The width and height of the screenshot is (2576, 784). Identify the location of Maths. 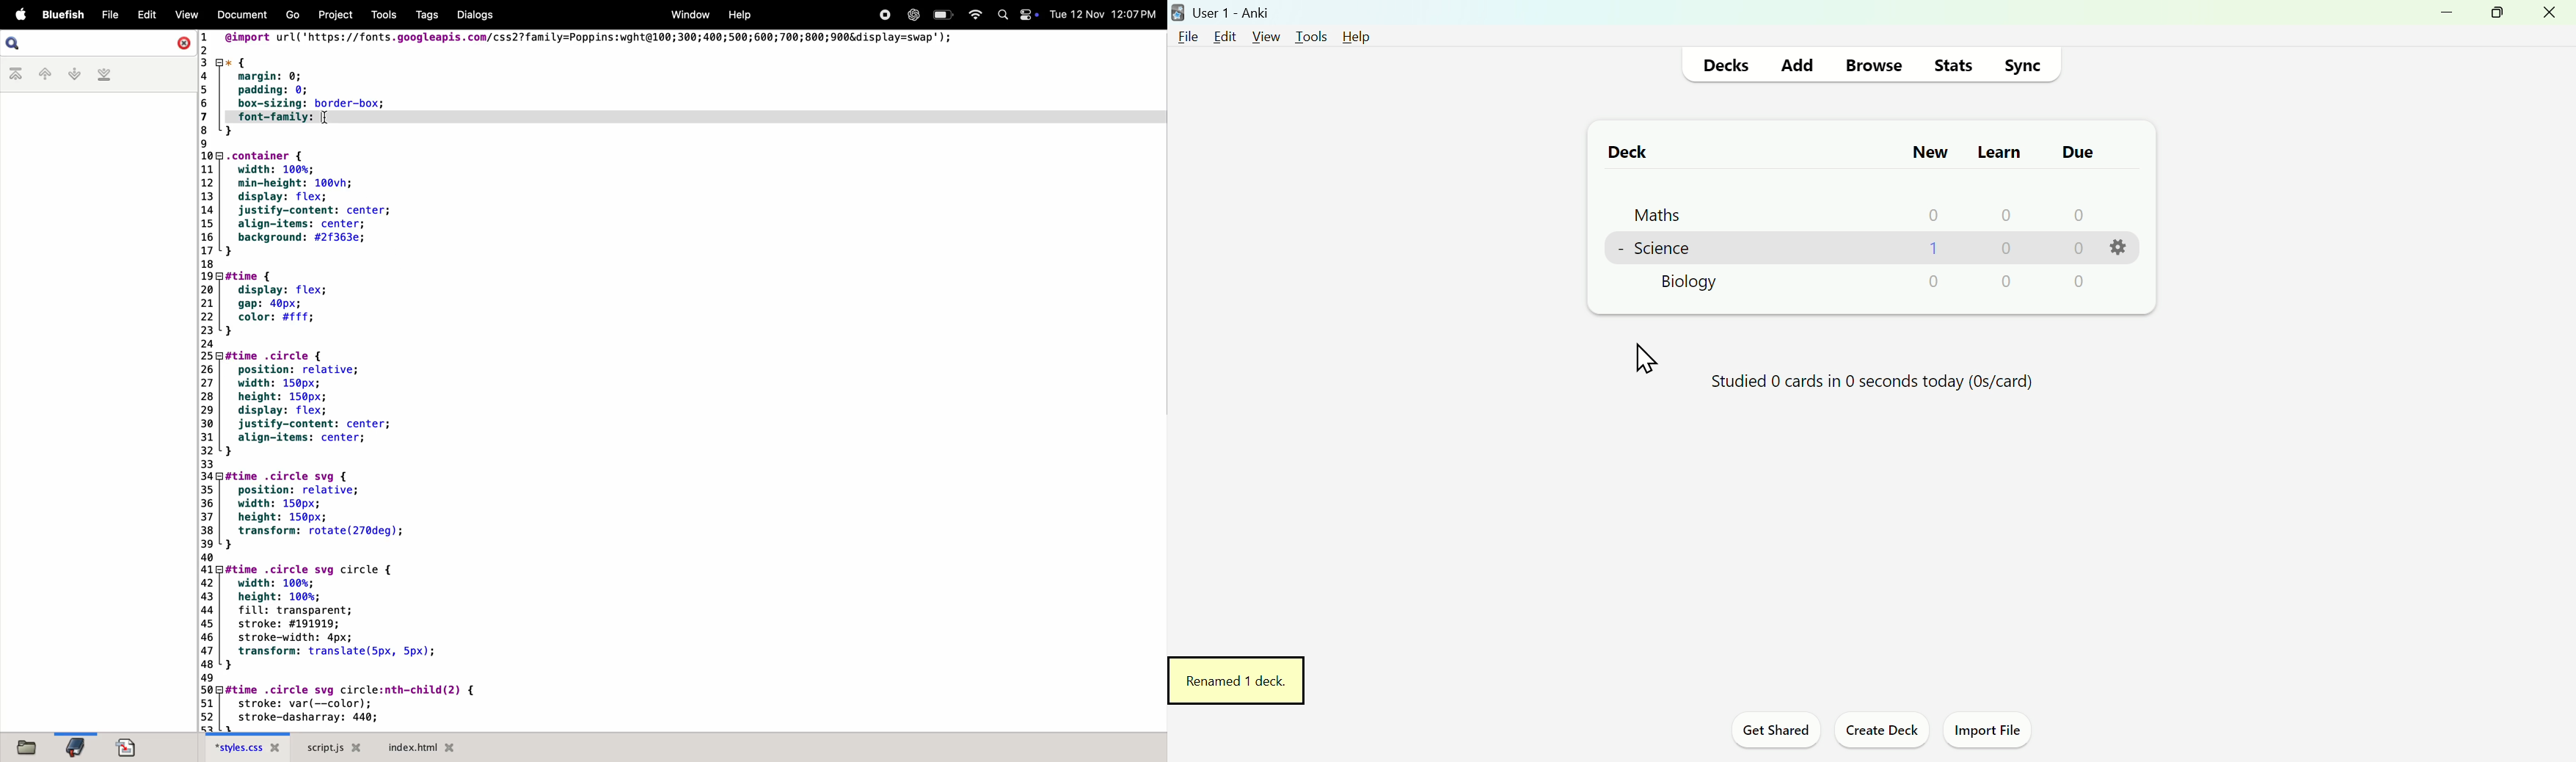
(1648, 211).